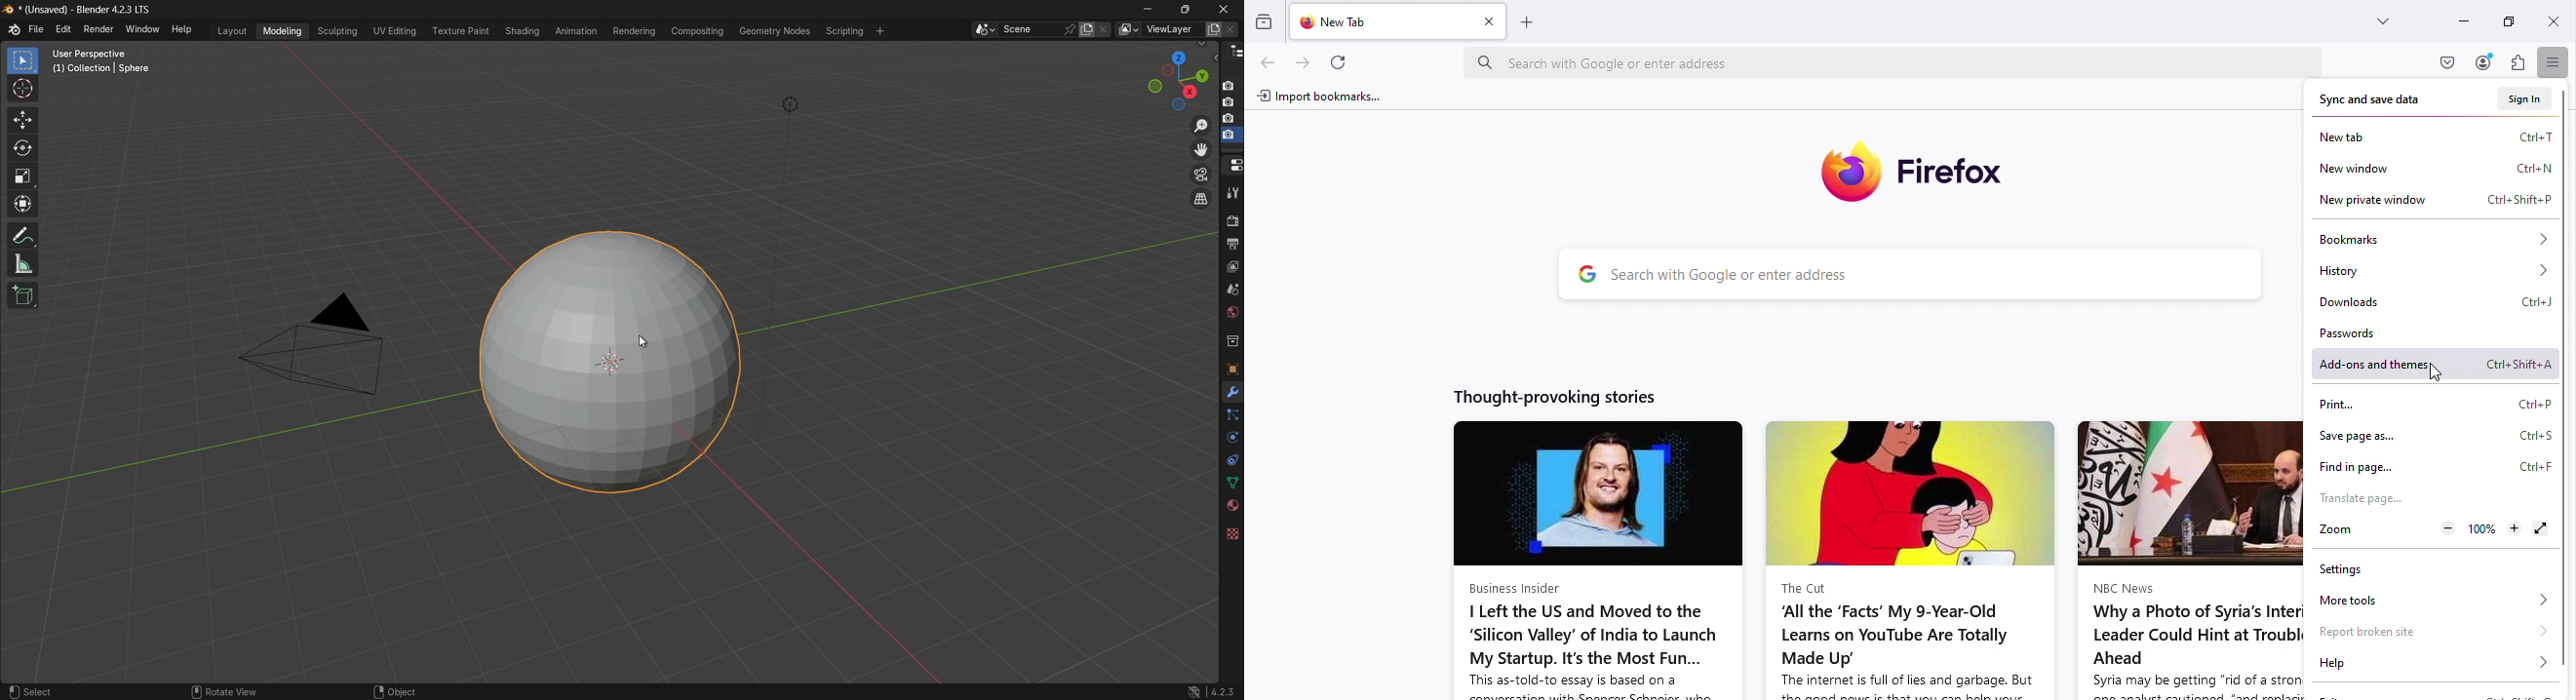 The image size is (2576, 700). I want to click on New tab, so click(2432, 136).